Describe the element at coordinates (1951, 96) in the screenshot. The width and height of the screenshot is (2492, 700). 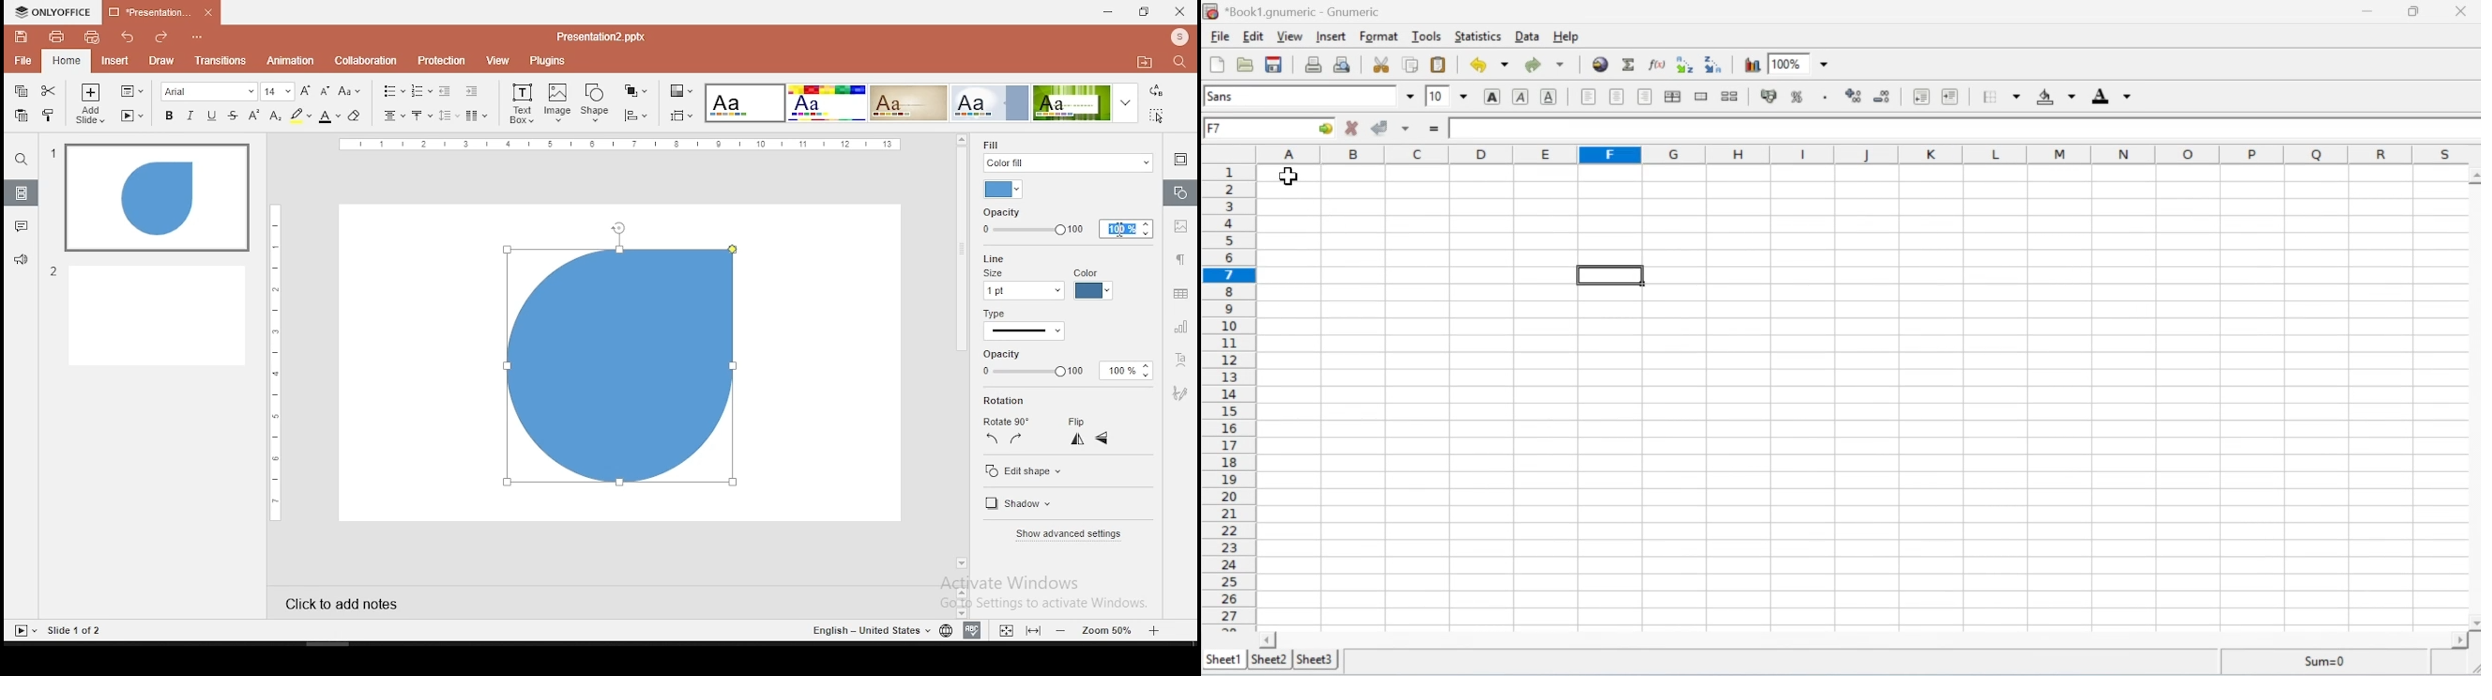
I see `Increase the indent, and align the contents to the left` at that location.